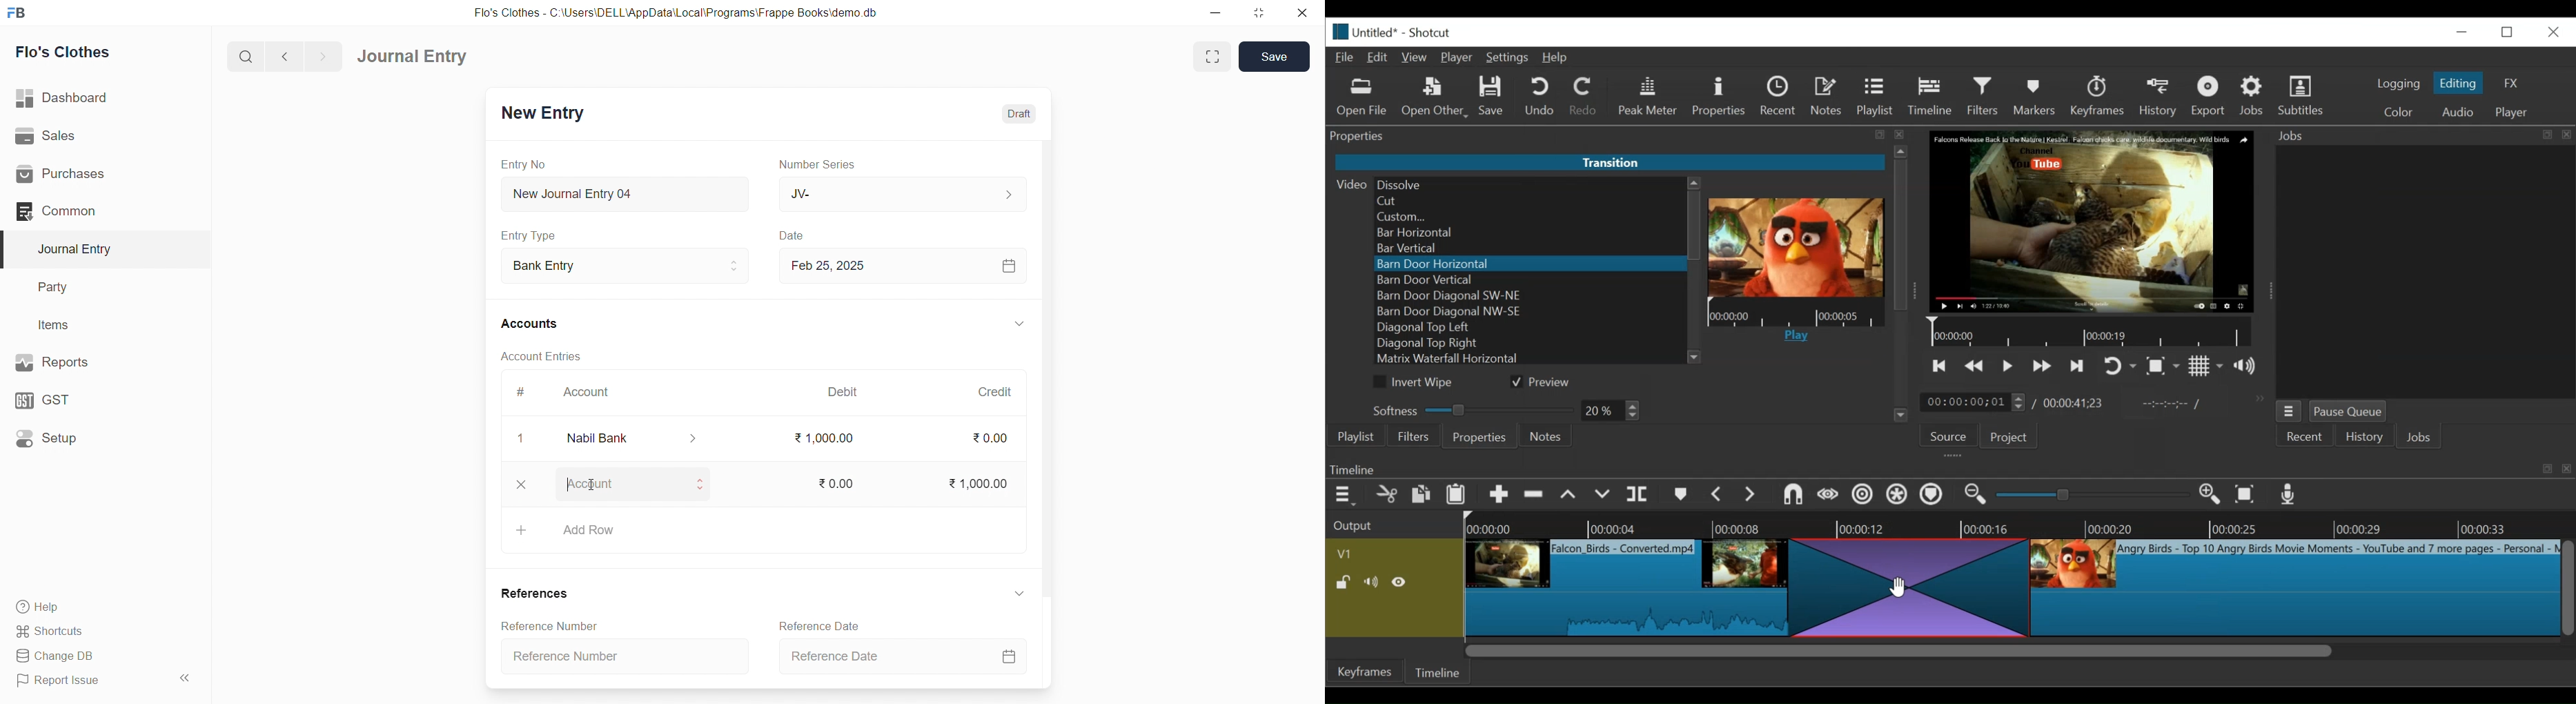 The image size is (2576, 728). Describe the element at coordinates (1975, 402) in the screenshot. I see `Current duration` at that location.